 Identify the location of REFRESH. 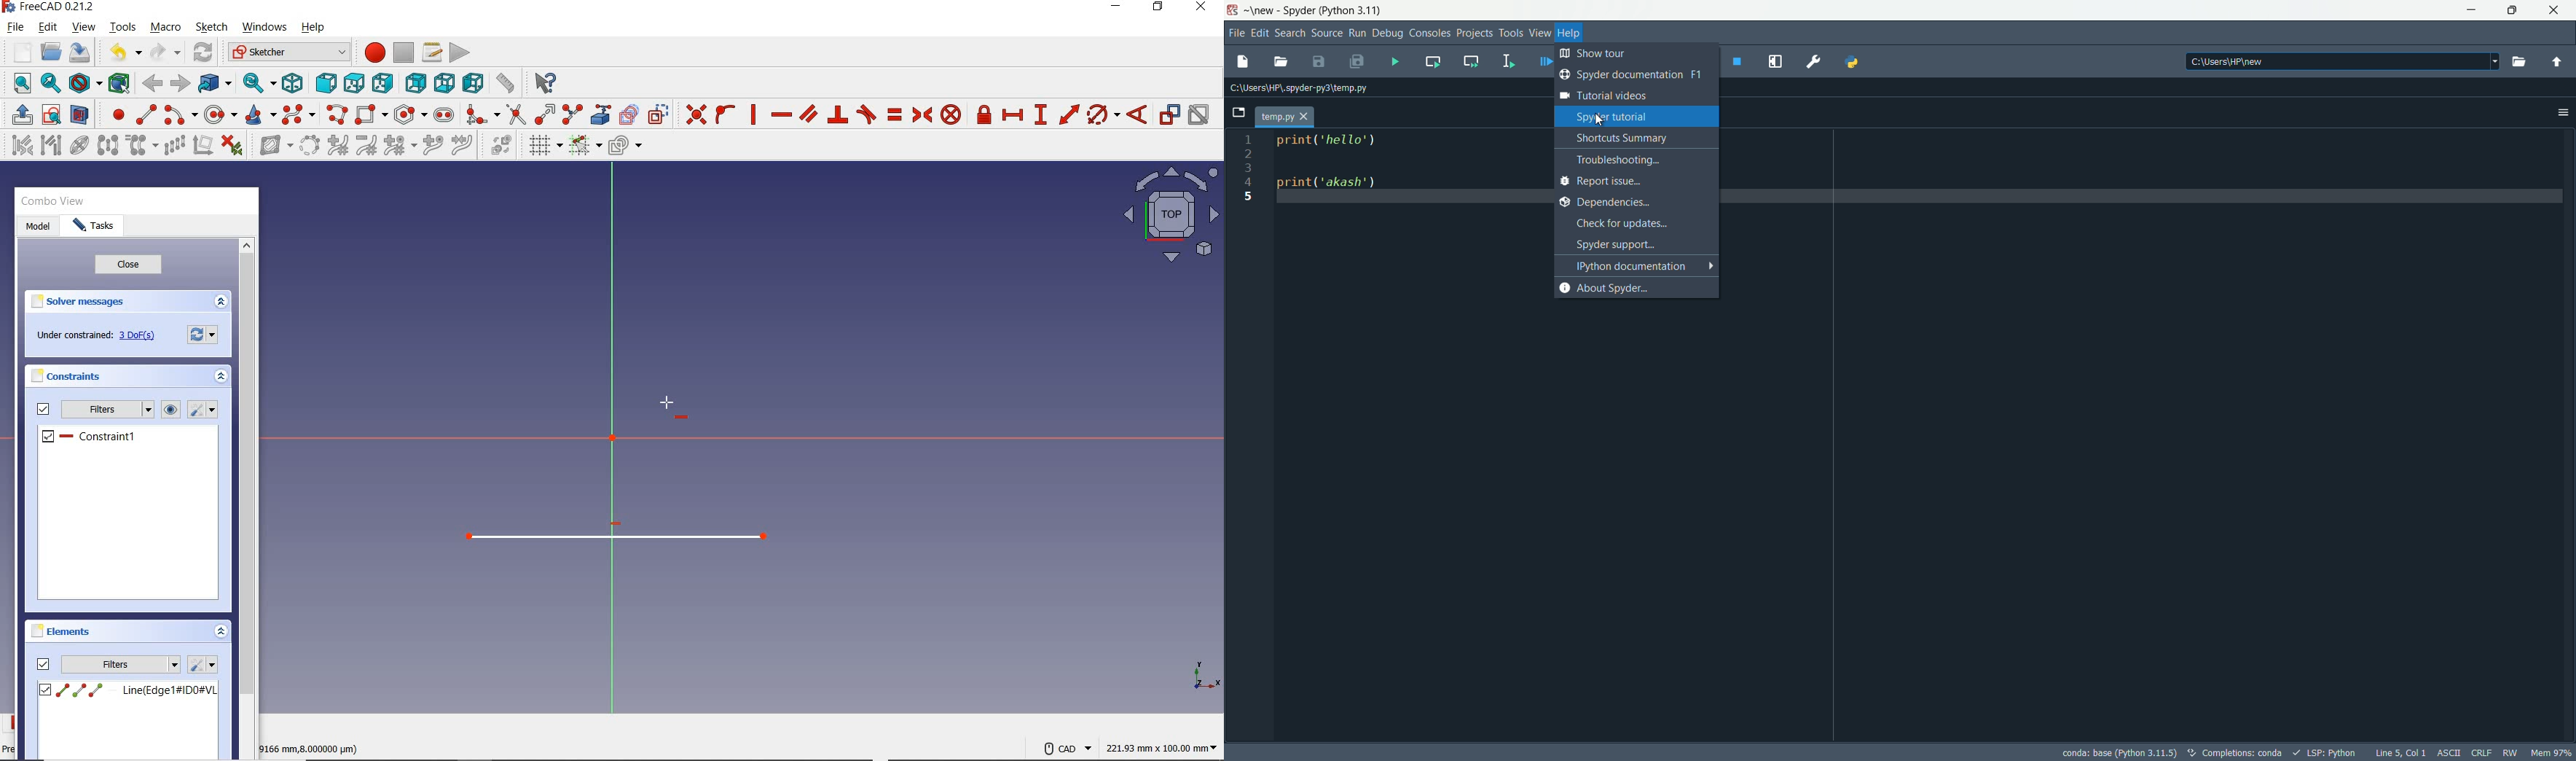
(204, 53).